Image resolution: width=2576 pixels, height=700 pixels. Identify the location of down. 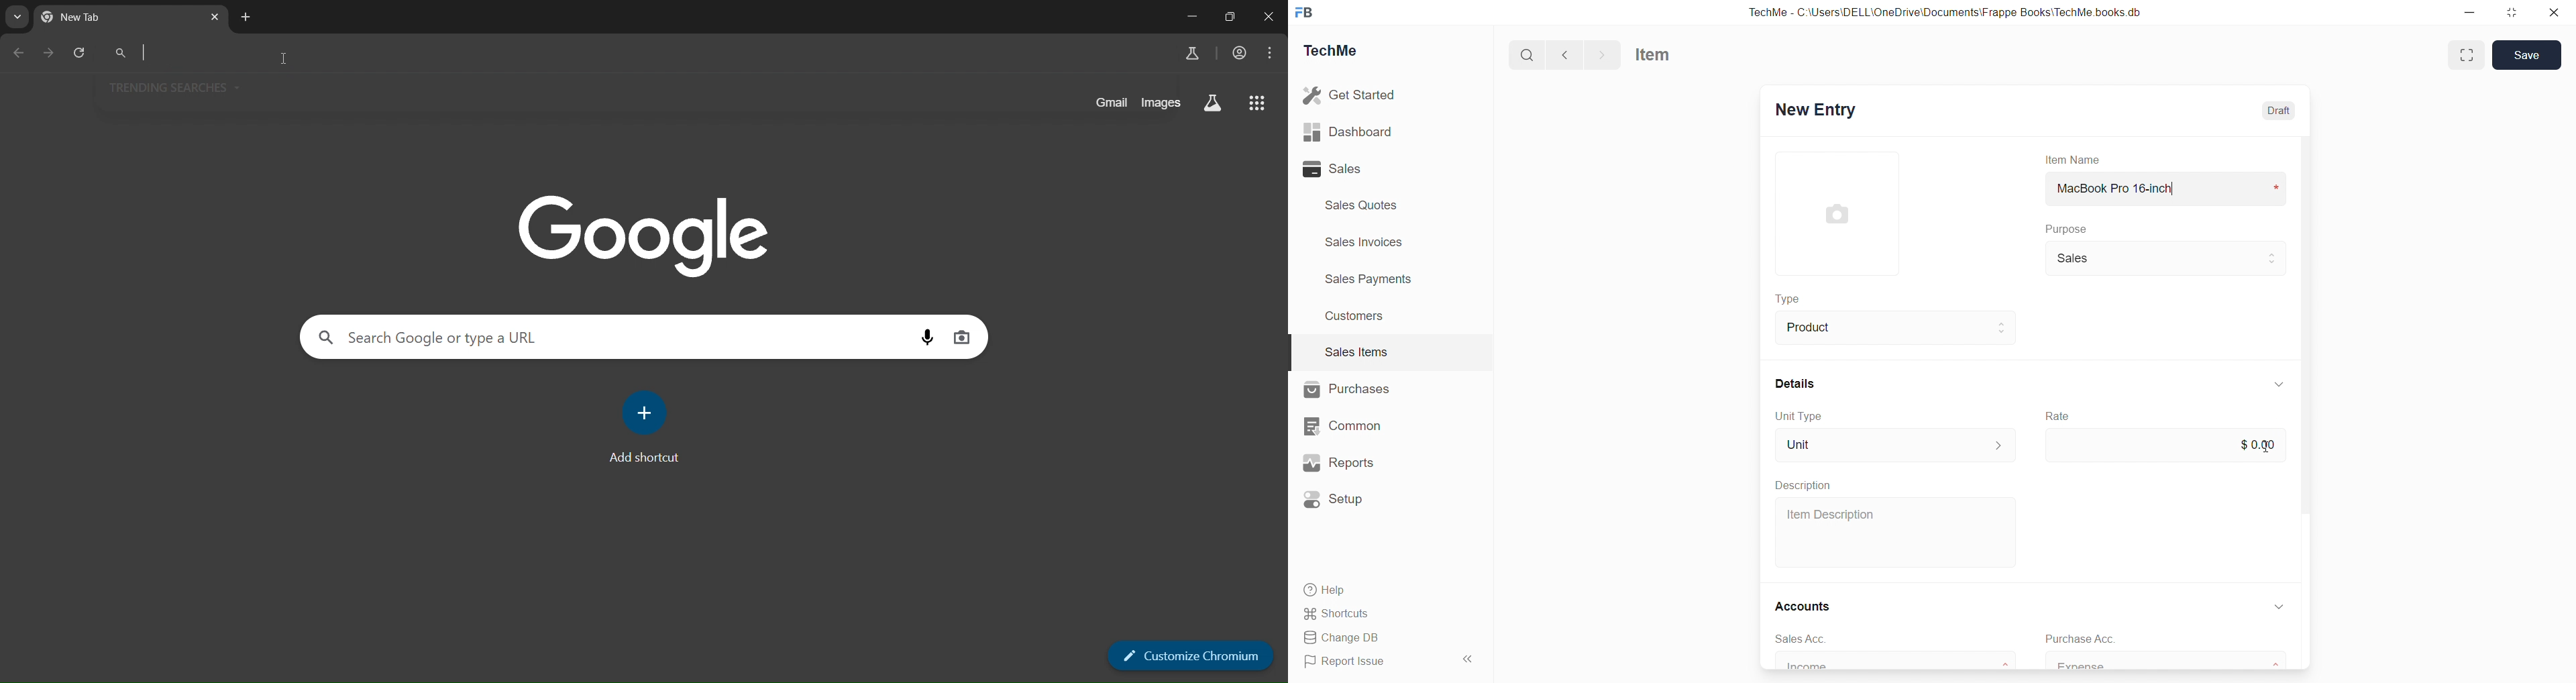
(2277, 385).